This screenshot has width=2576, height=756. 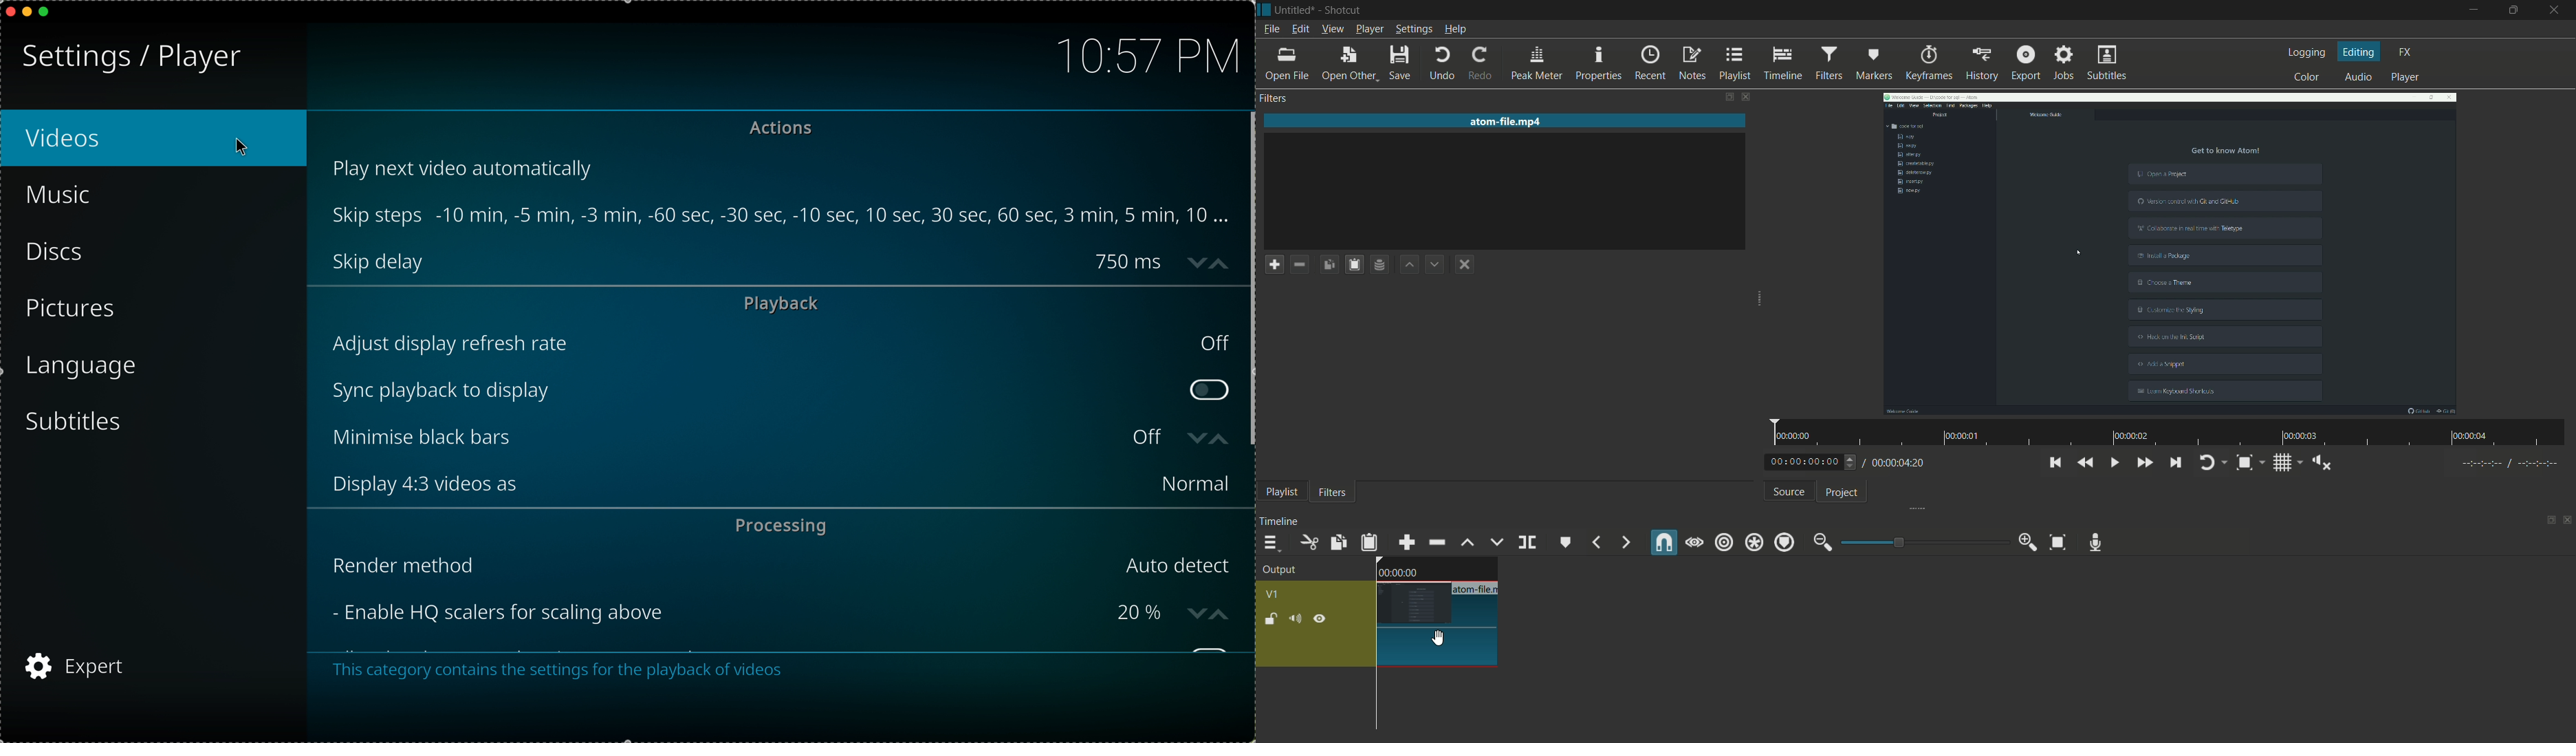 I want to click on keyframes, so click(x=1928, y=62).